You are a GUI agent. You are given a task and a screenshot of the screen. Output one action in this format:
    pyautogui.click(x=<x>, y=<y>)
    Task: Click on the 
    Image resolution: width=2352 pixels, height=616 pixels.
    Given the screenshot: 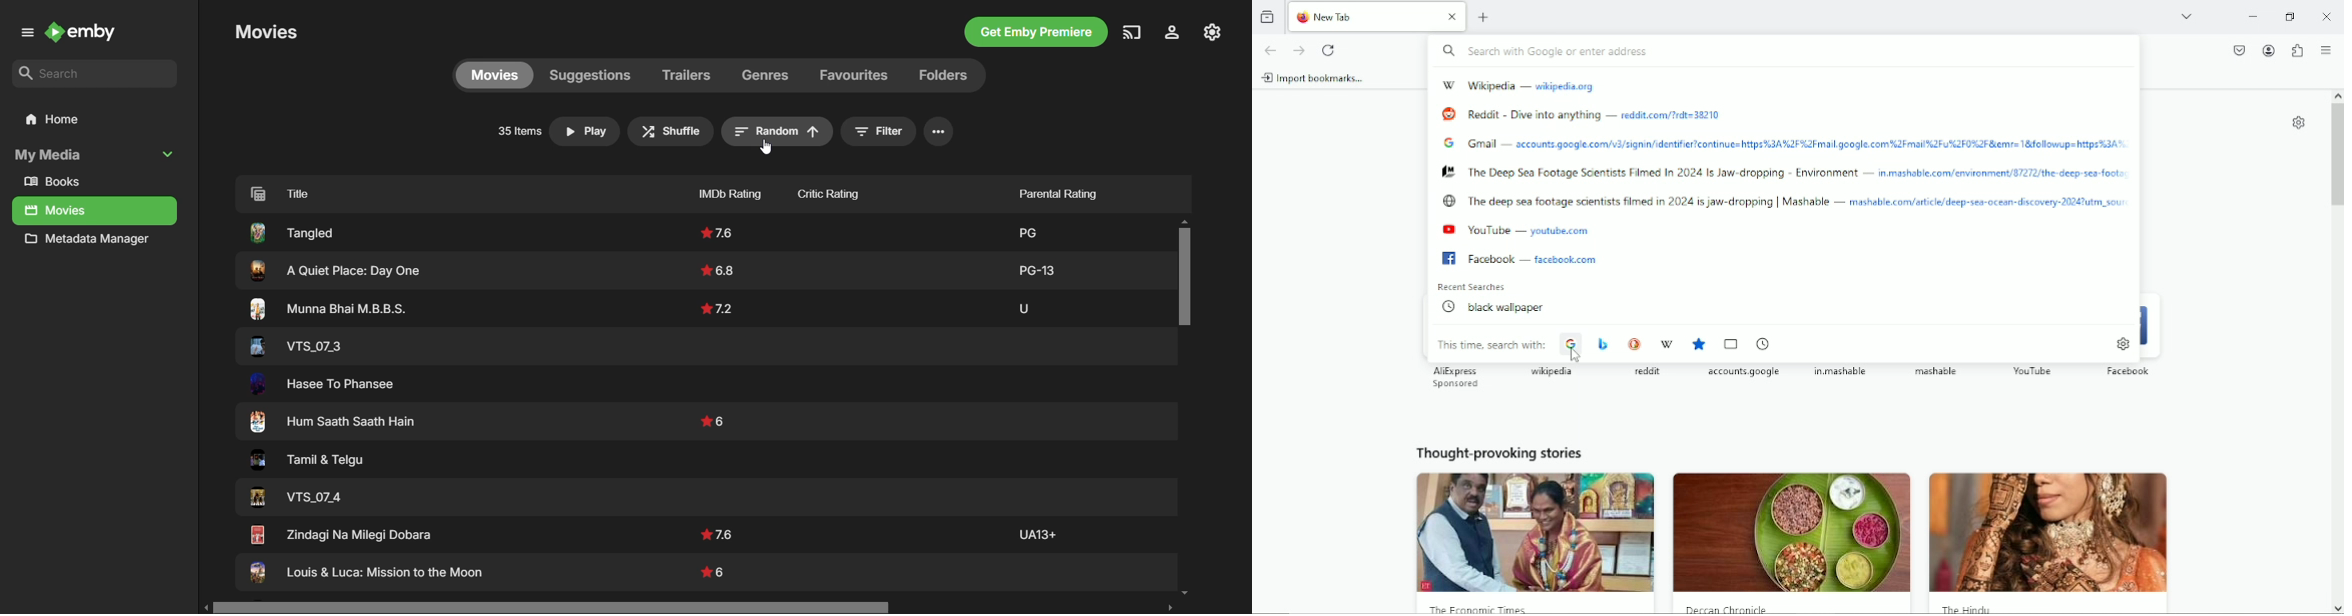 What is the action you would take?
    pyautogui.click(x=719, y=534)
    